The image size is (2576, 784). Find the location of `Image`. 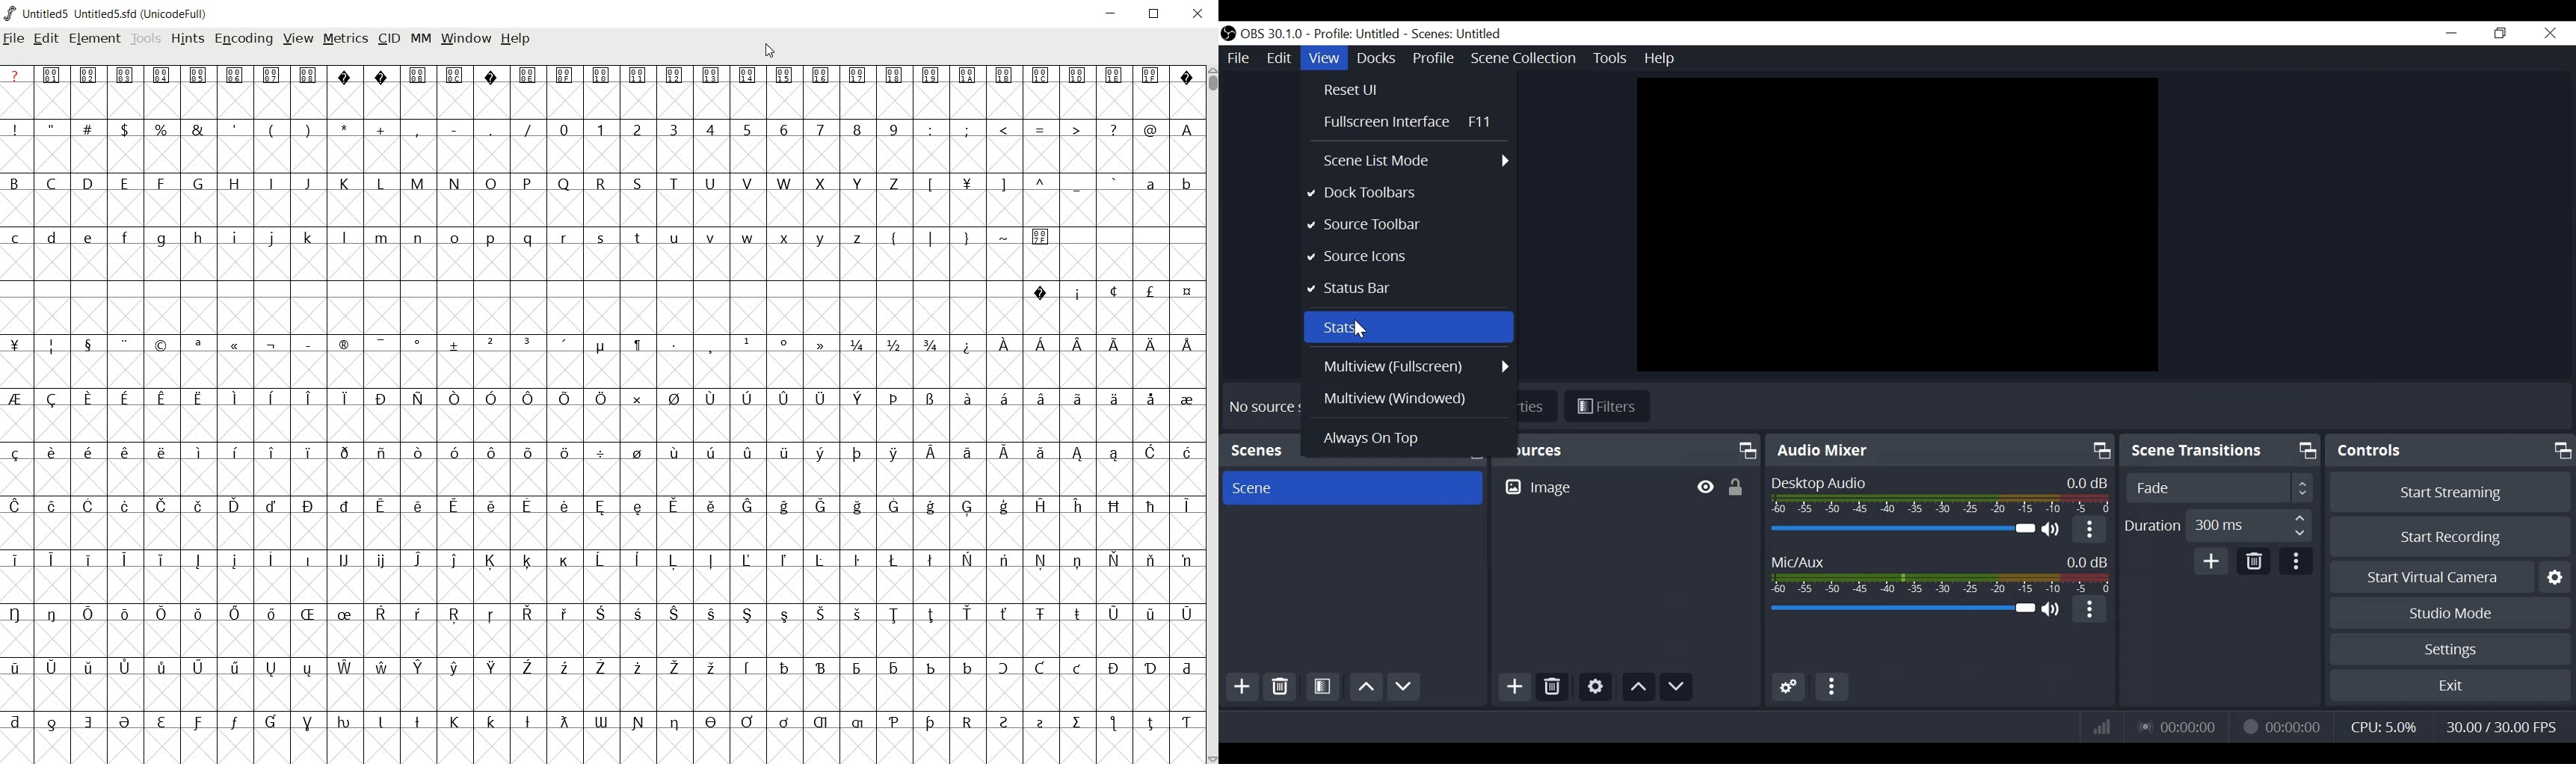

Image is located at coordinates (1540, 487).